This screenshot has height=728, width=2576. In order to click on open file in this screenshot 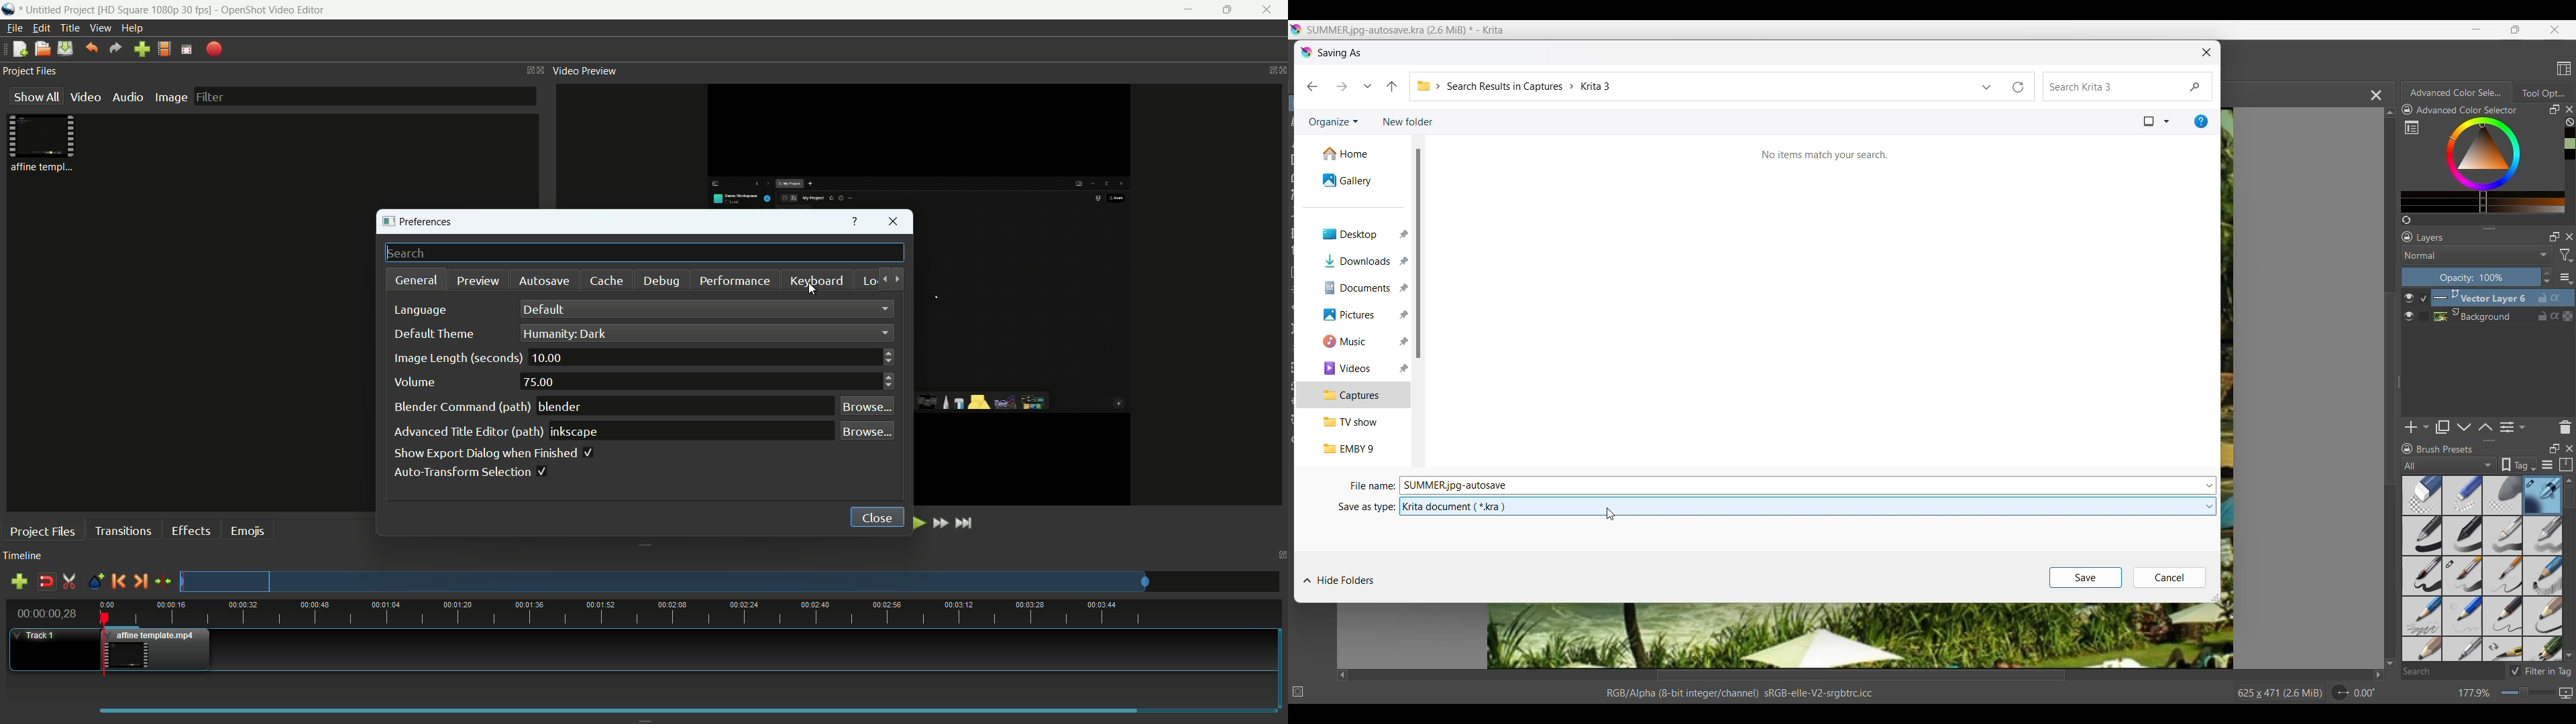, I will do `click(42, 49)`.